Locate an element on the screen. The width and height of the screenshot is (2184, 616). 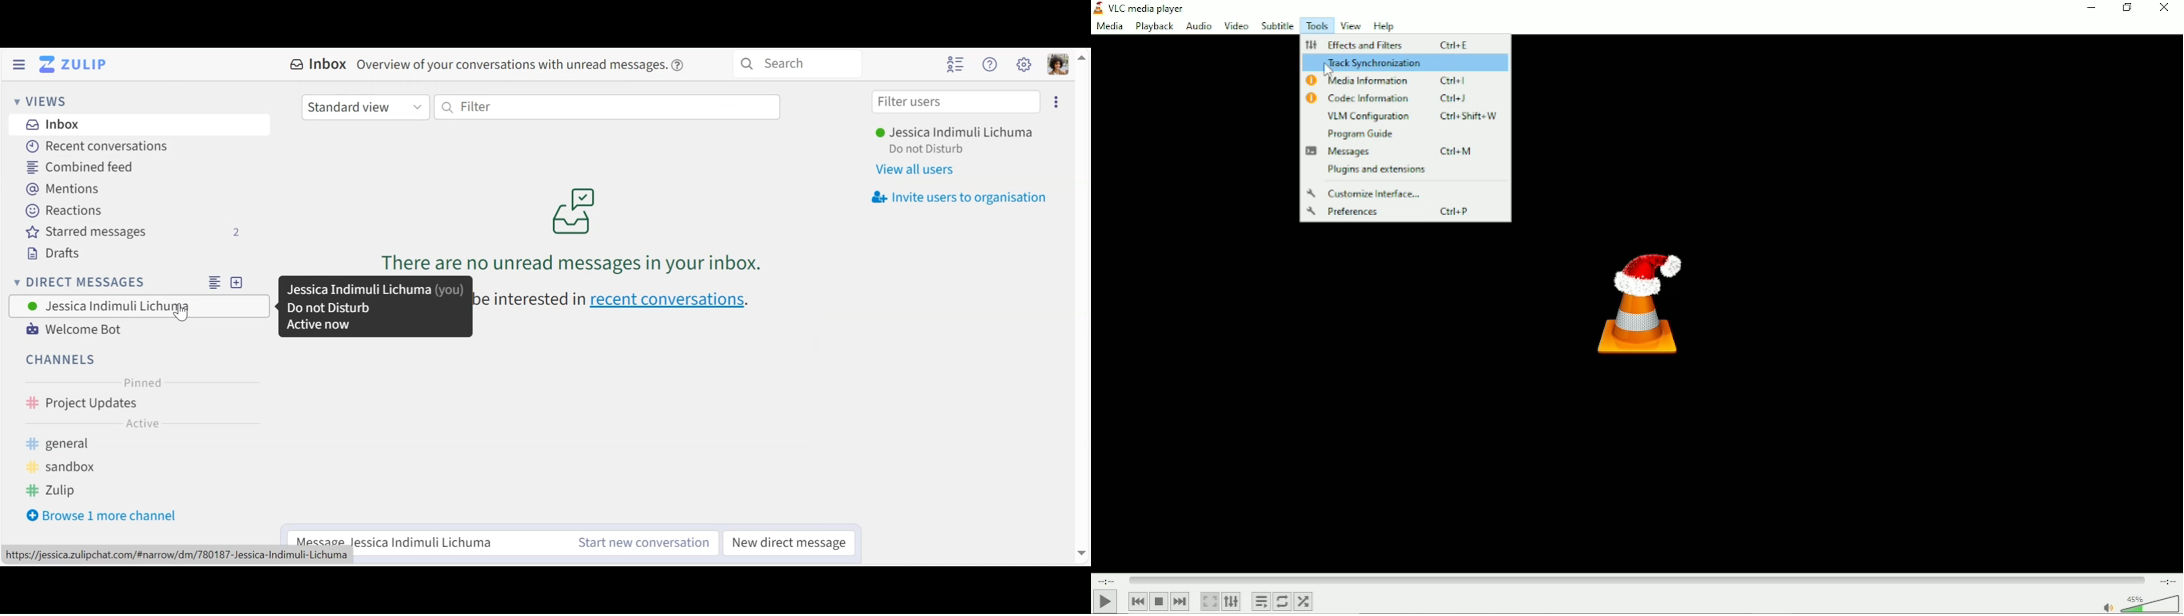
Play duration is located at coordinates (1637, 579).